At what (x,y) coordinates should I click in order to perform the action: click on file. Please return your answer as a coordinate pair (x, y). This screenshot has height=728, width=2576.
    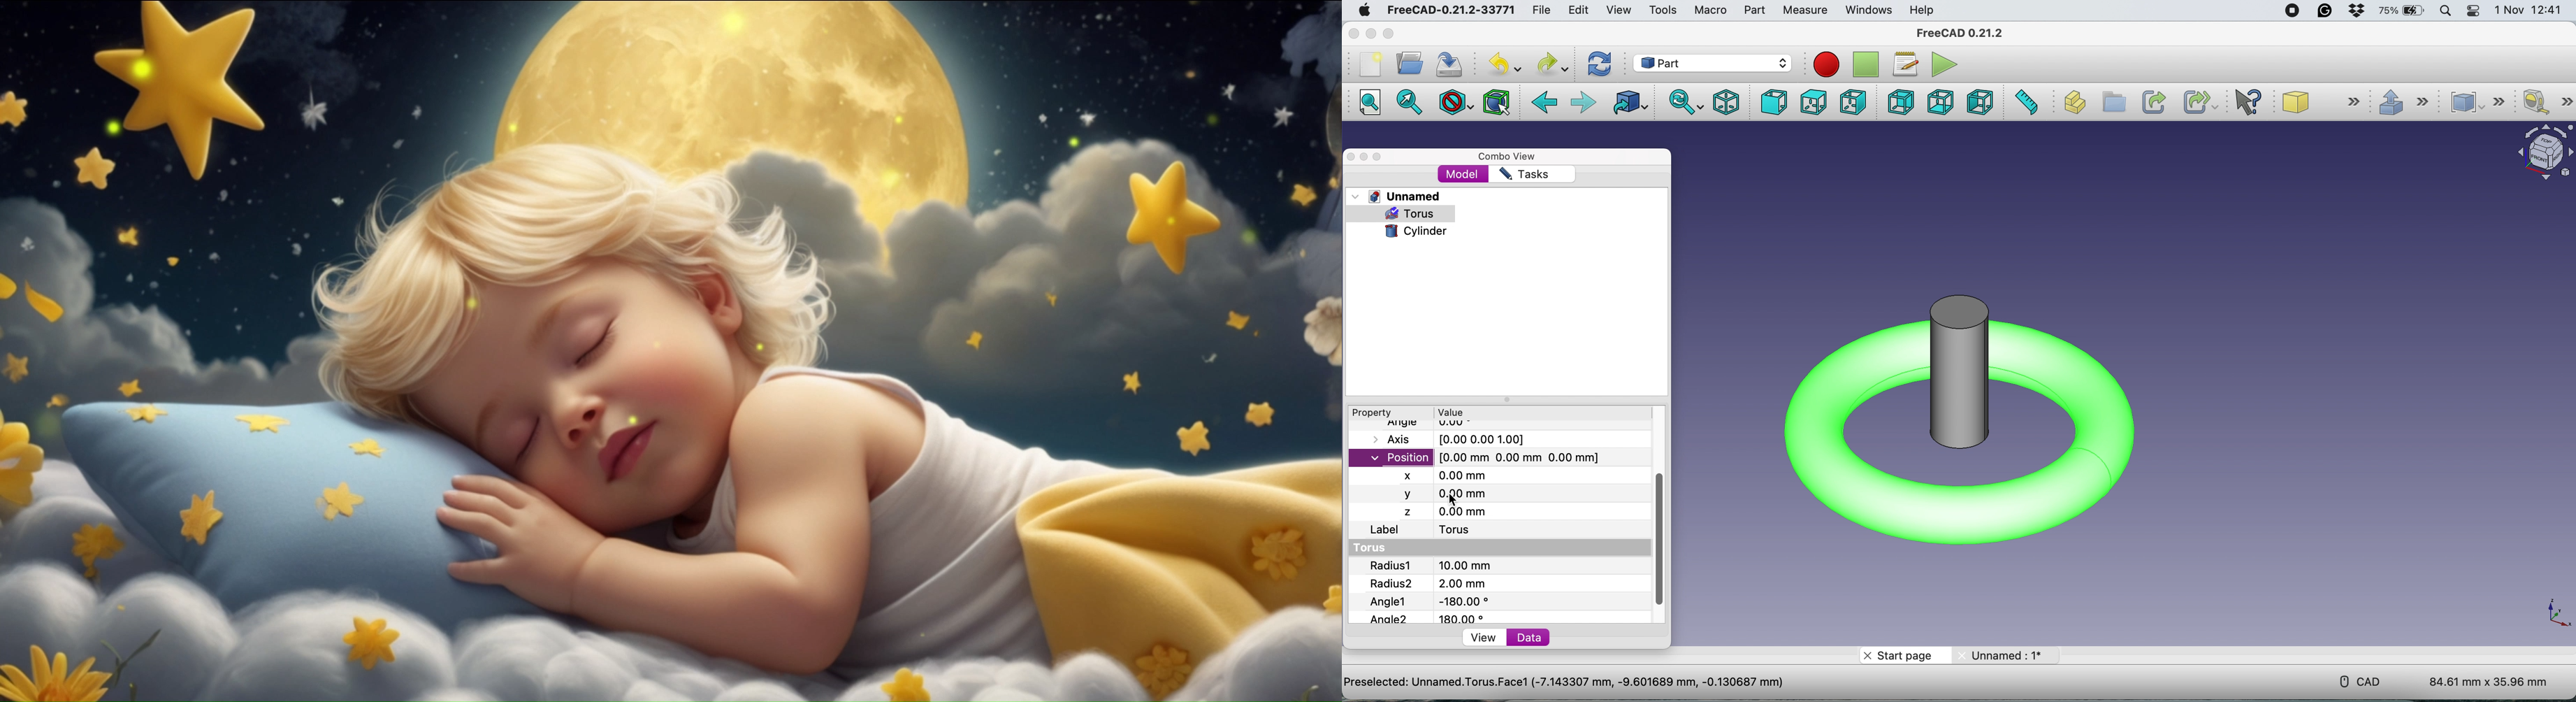
    Looking at the image, I should click on (1542, 11).